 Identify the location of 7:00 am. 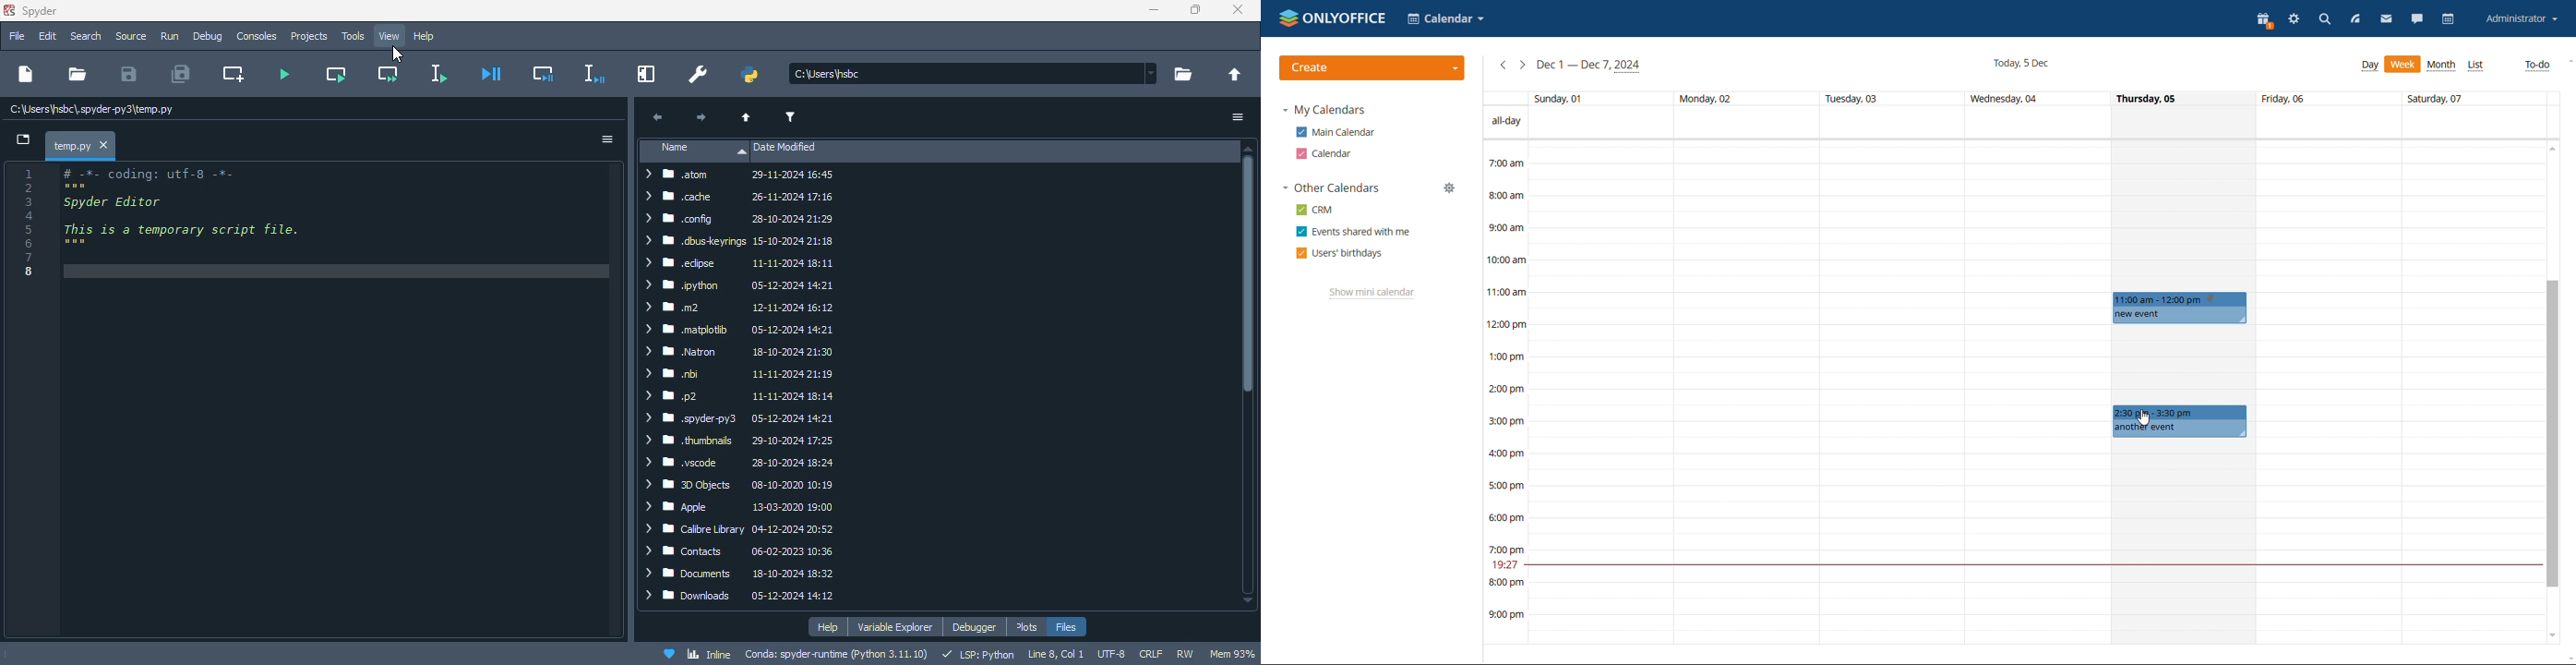
(1507, 165).